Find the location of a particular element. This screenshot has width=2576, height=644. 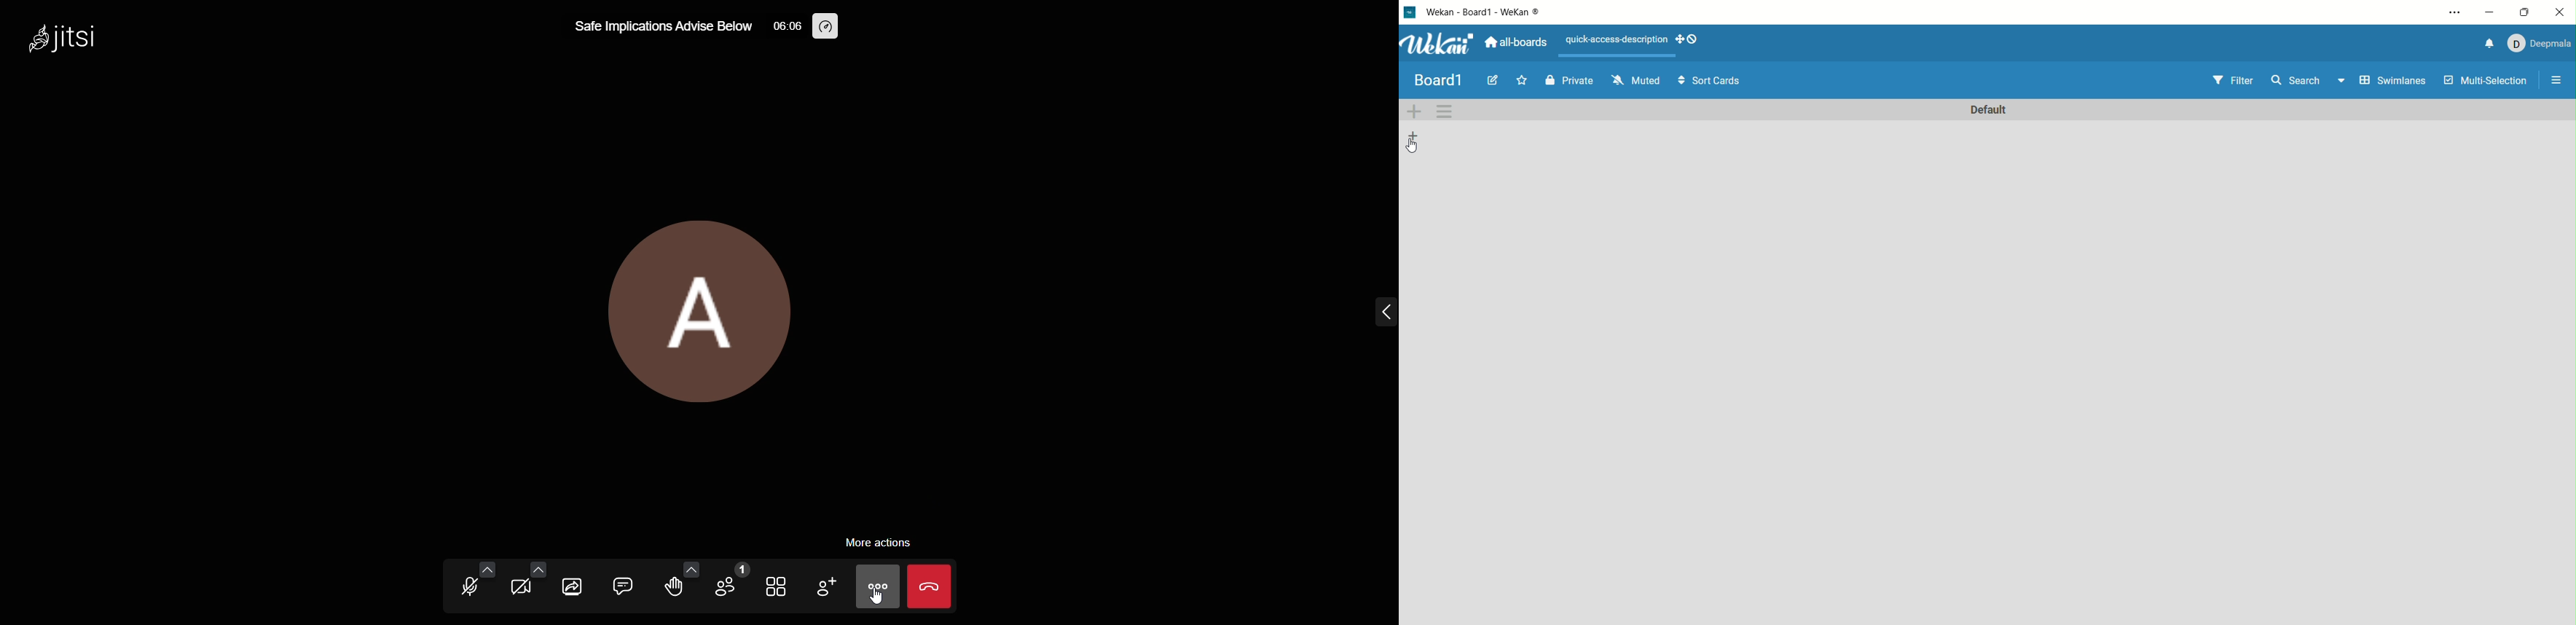

cursor is located at coordinates (879, 605).